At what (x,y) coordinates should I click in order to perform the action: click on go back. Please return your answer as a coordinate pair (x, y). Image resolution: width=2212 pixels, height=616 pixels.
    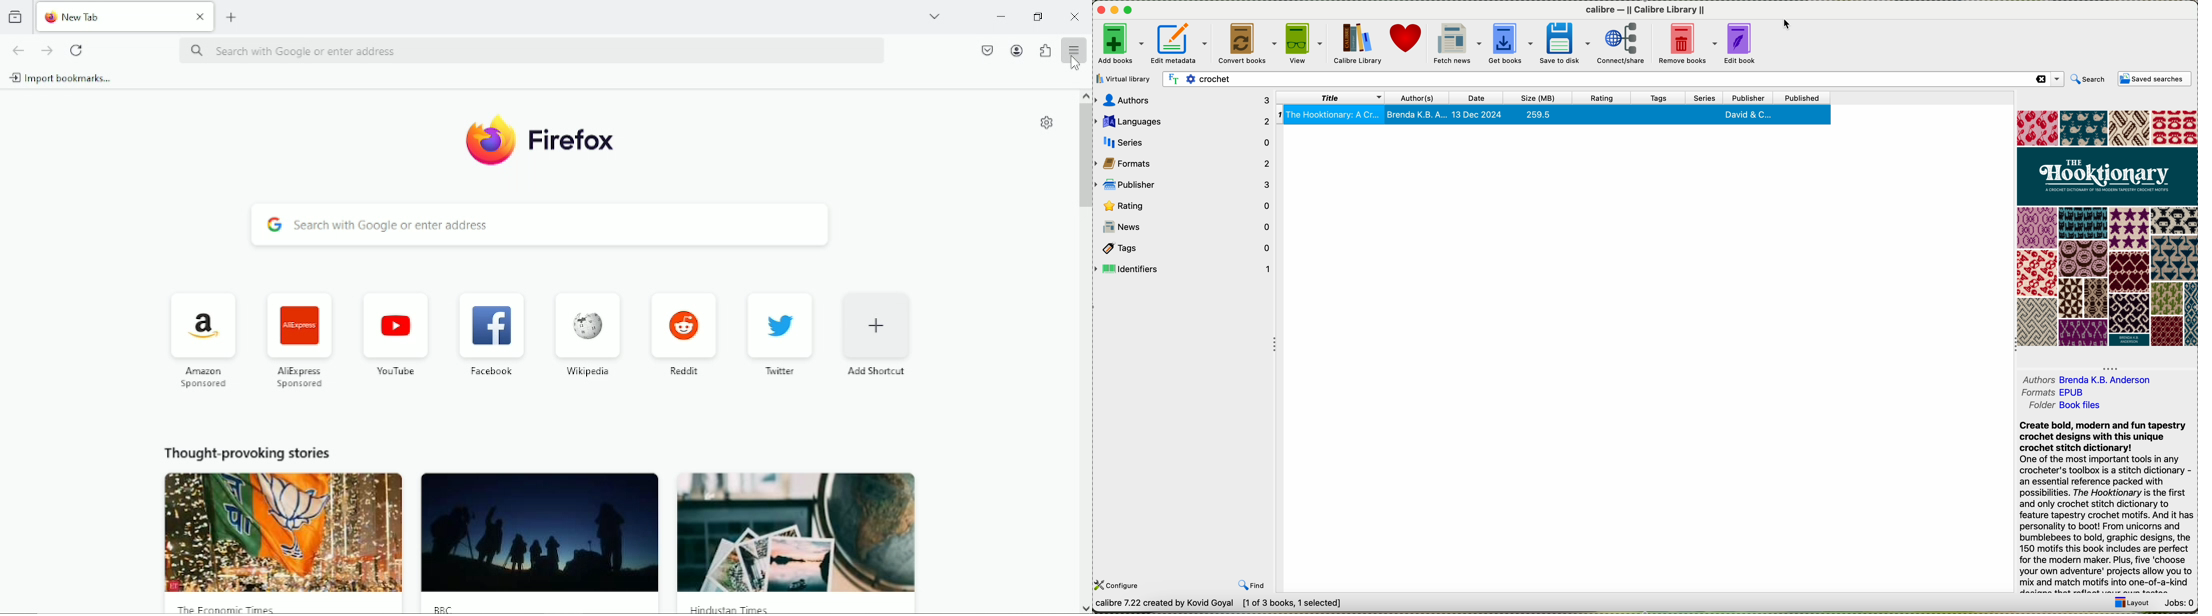
    Looking at the image, I should click on (17, 49).